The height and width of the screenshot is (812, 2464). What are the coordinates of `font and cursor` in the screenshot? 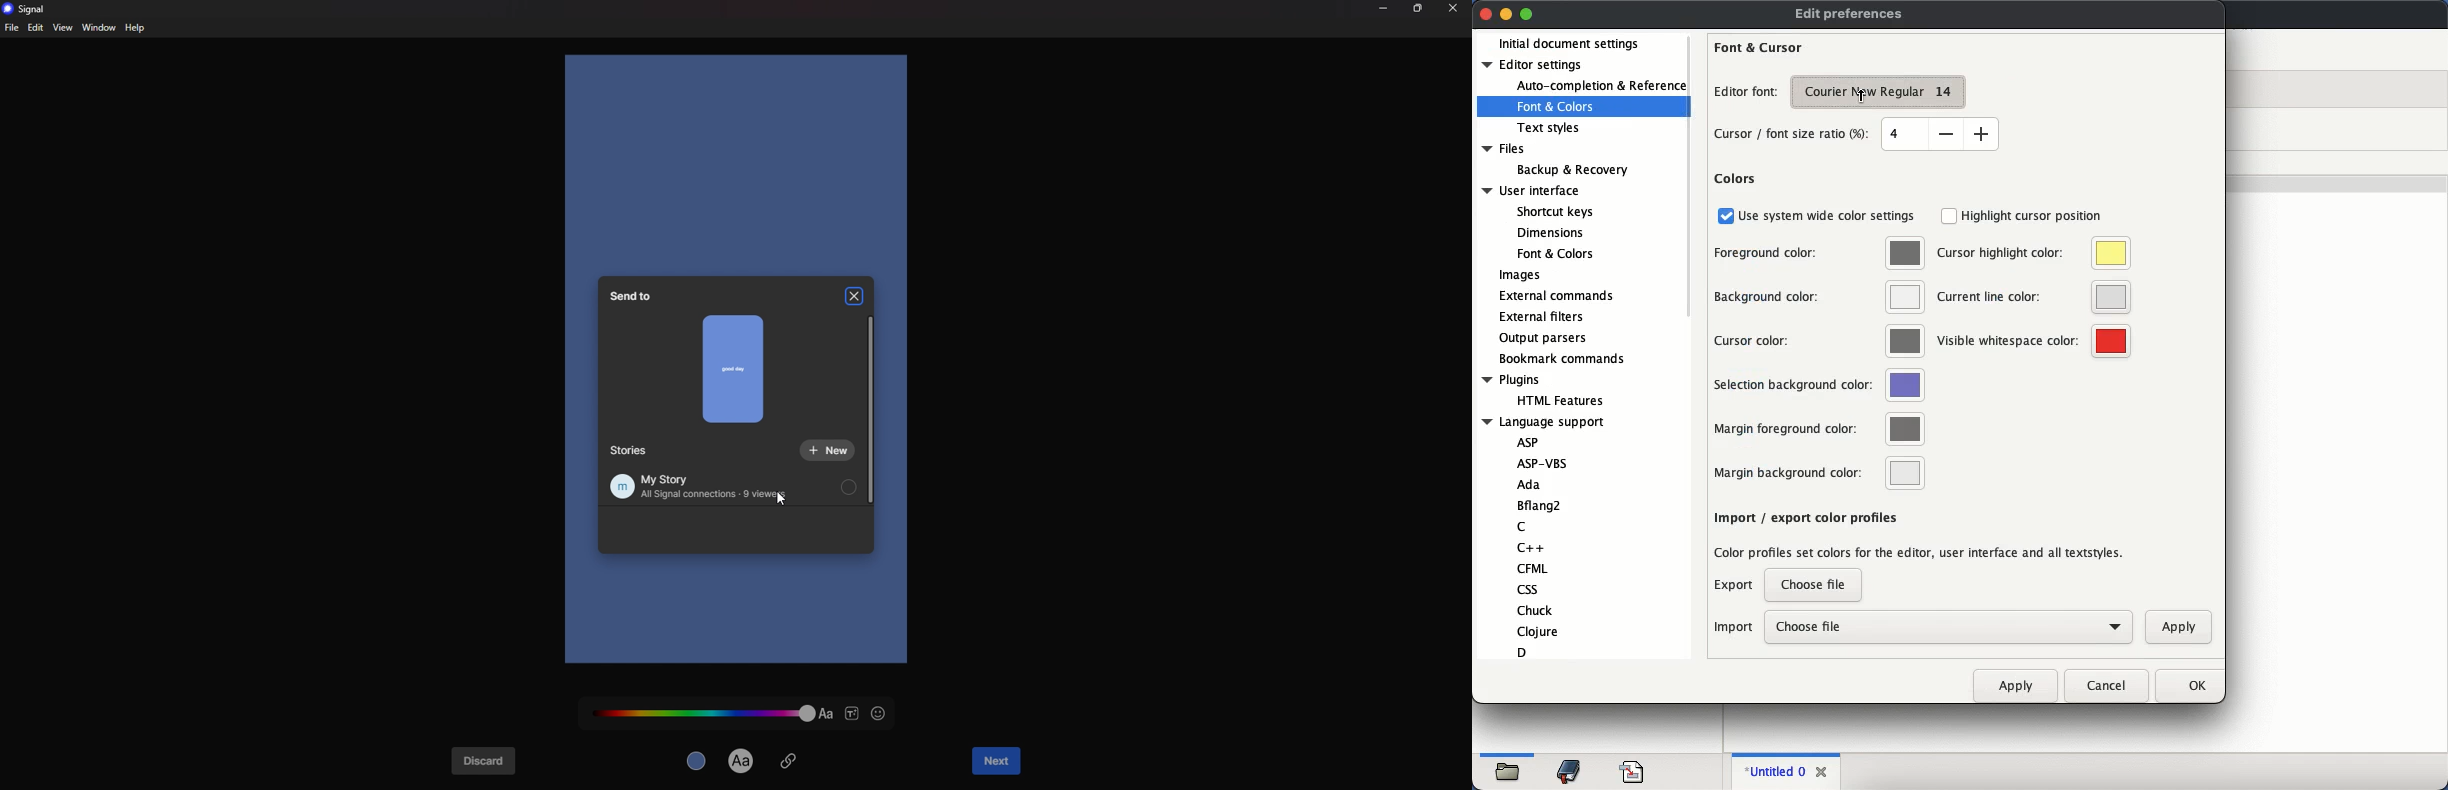 It's located at (1759, 48).